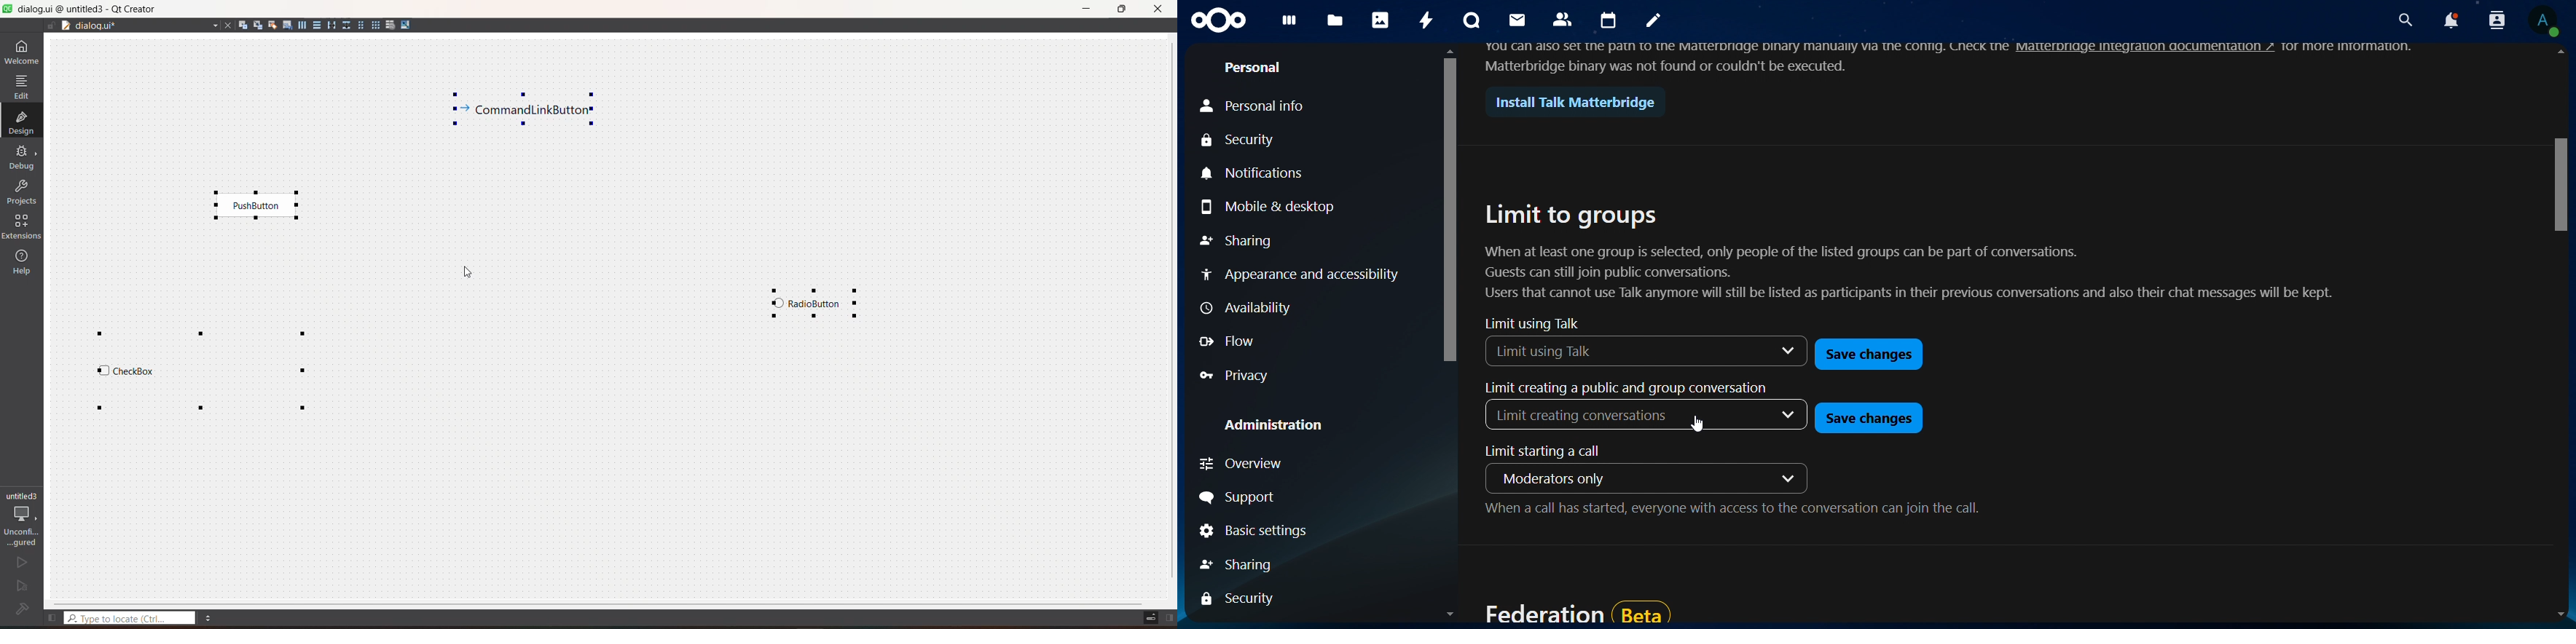 Image resolution: width=2576 pixels, height=644 pixels. What do you see at coordinates (1518, 22) in the screenshot?
I see `mail` at bounding box center [1518, 22].